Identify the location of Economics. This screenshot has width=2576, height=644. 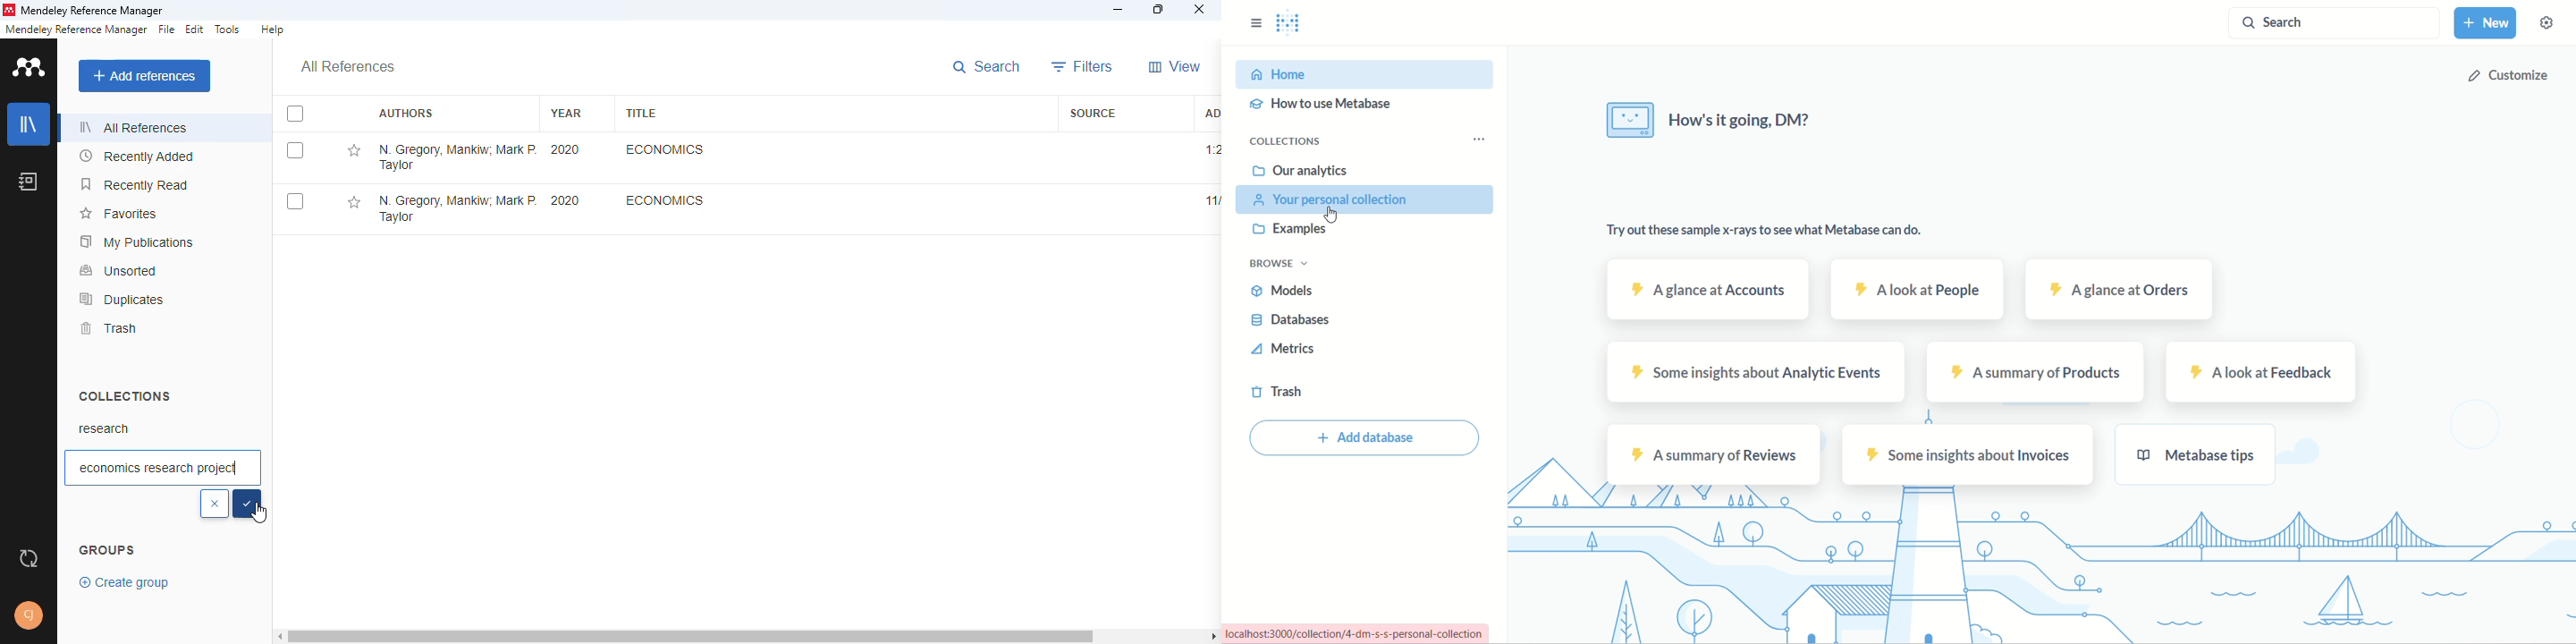
(663, 149).